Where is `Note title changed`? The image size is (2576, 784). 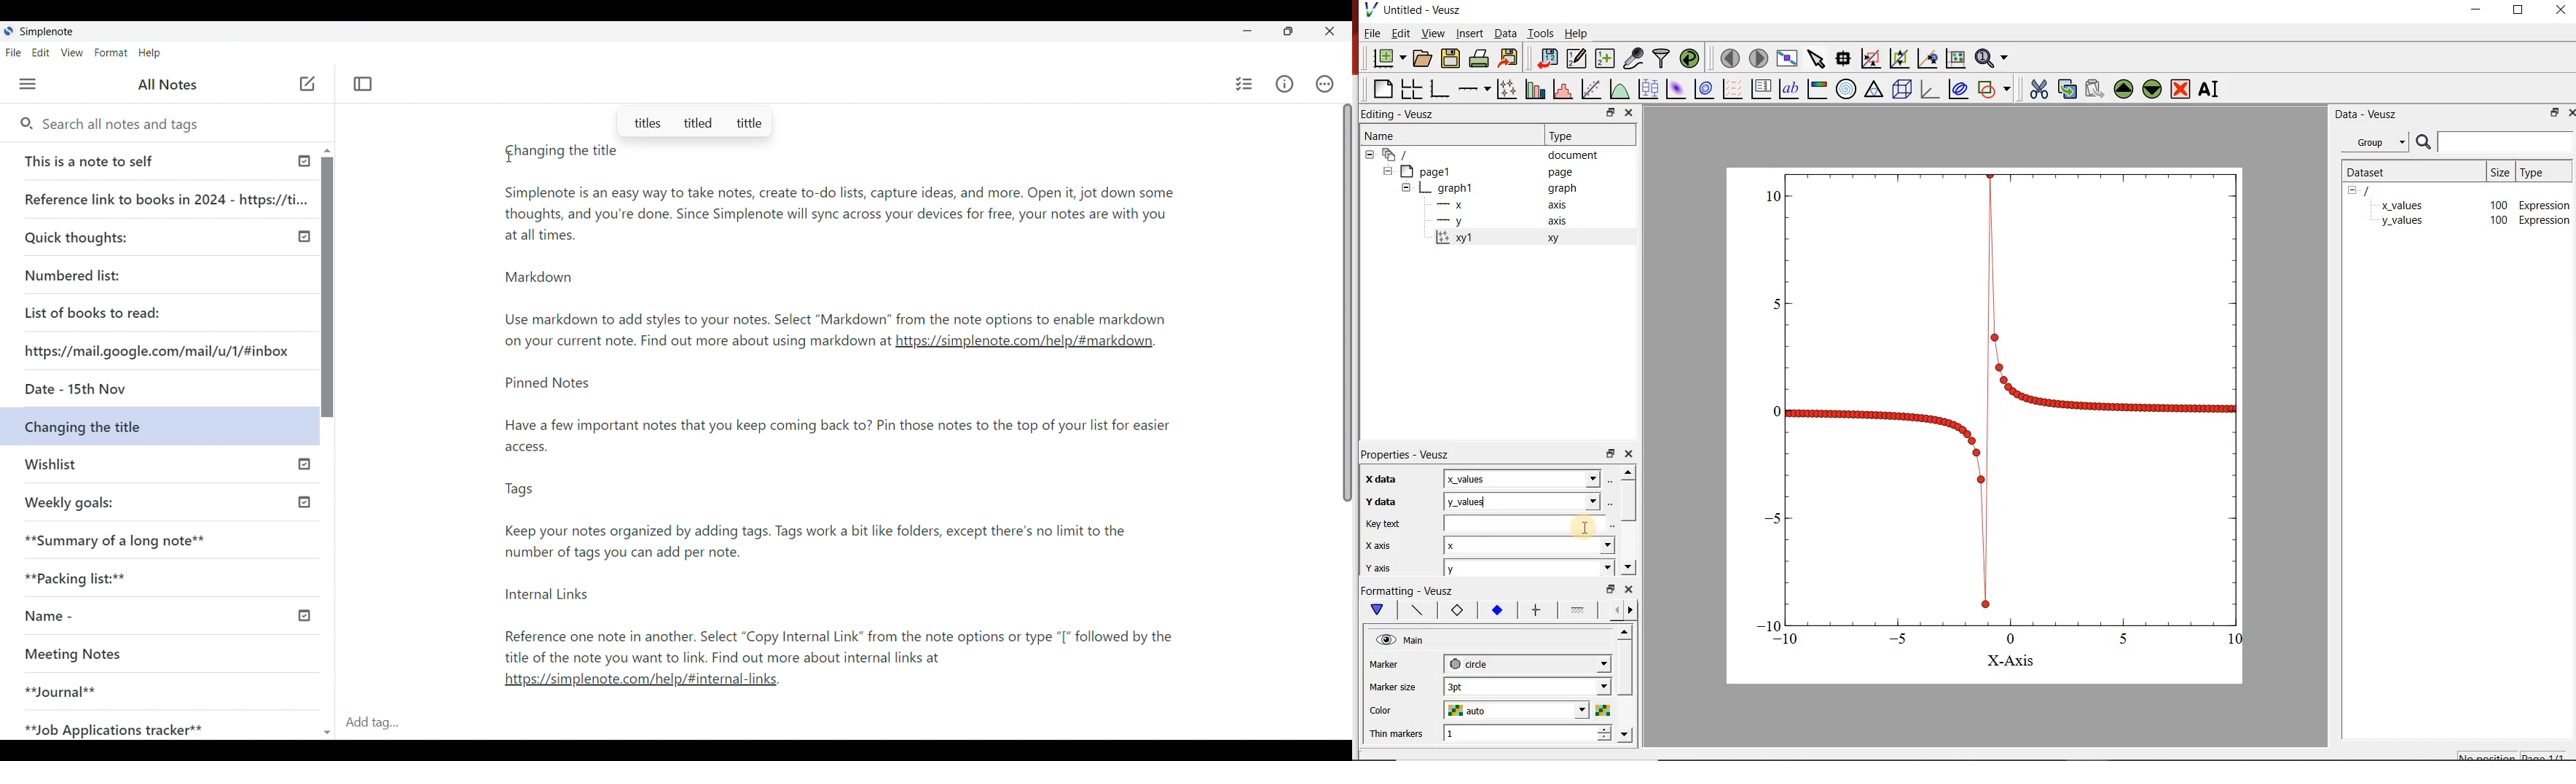 Note title changed is located at coordinates (561, 151).